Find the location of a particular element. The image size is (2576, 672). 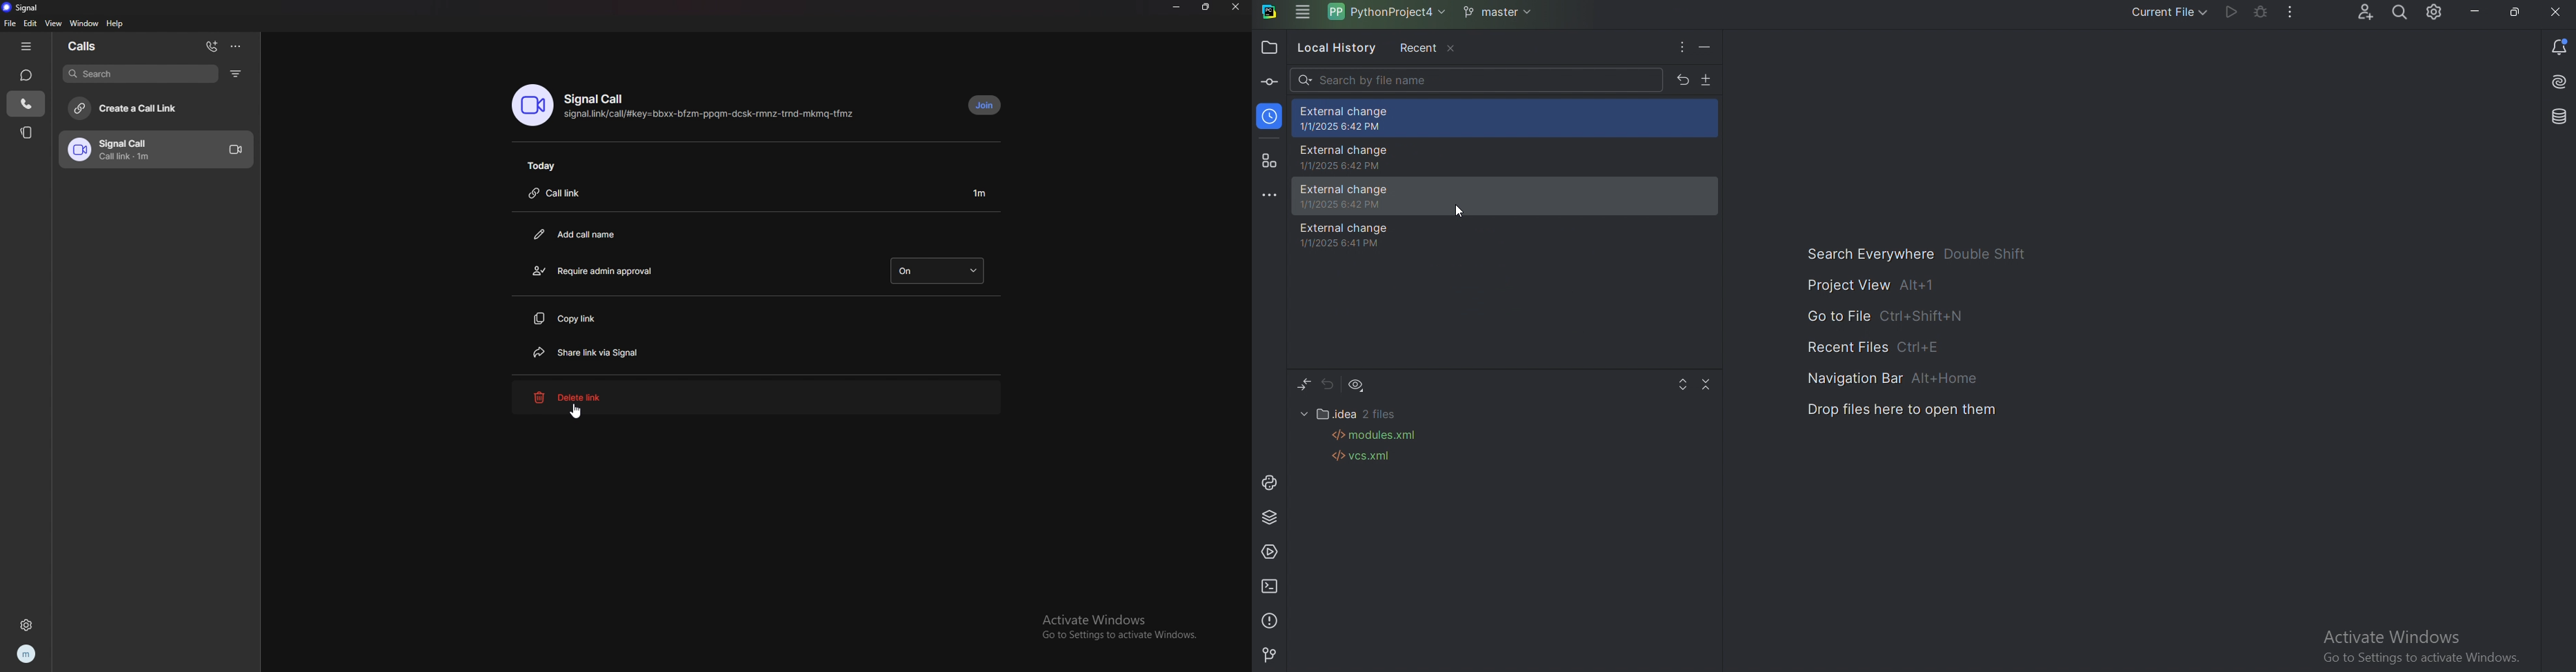

Debug is located at coordinates (2262, 12).